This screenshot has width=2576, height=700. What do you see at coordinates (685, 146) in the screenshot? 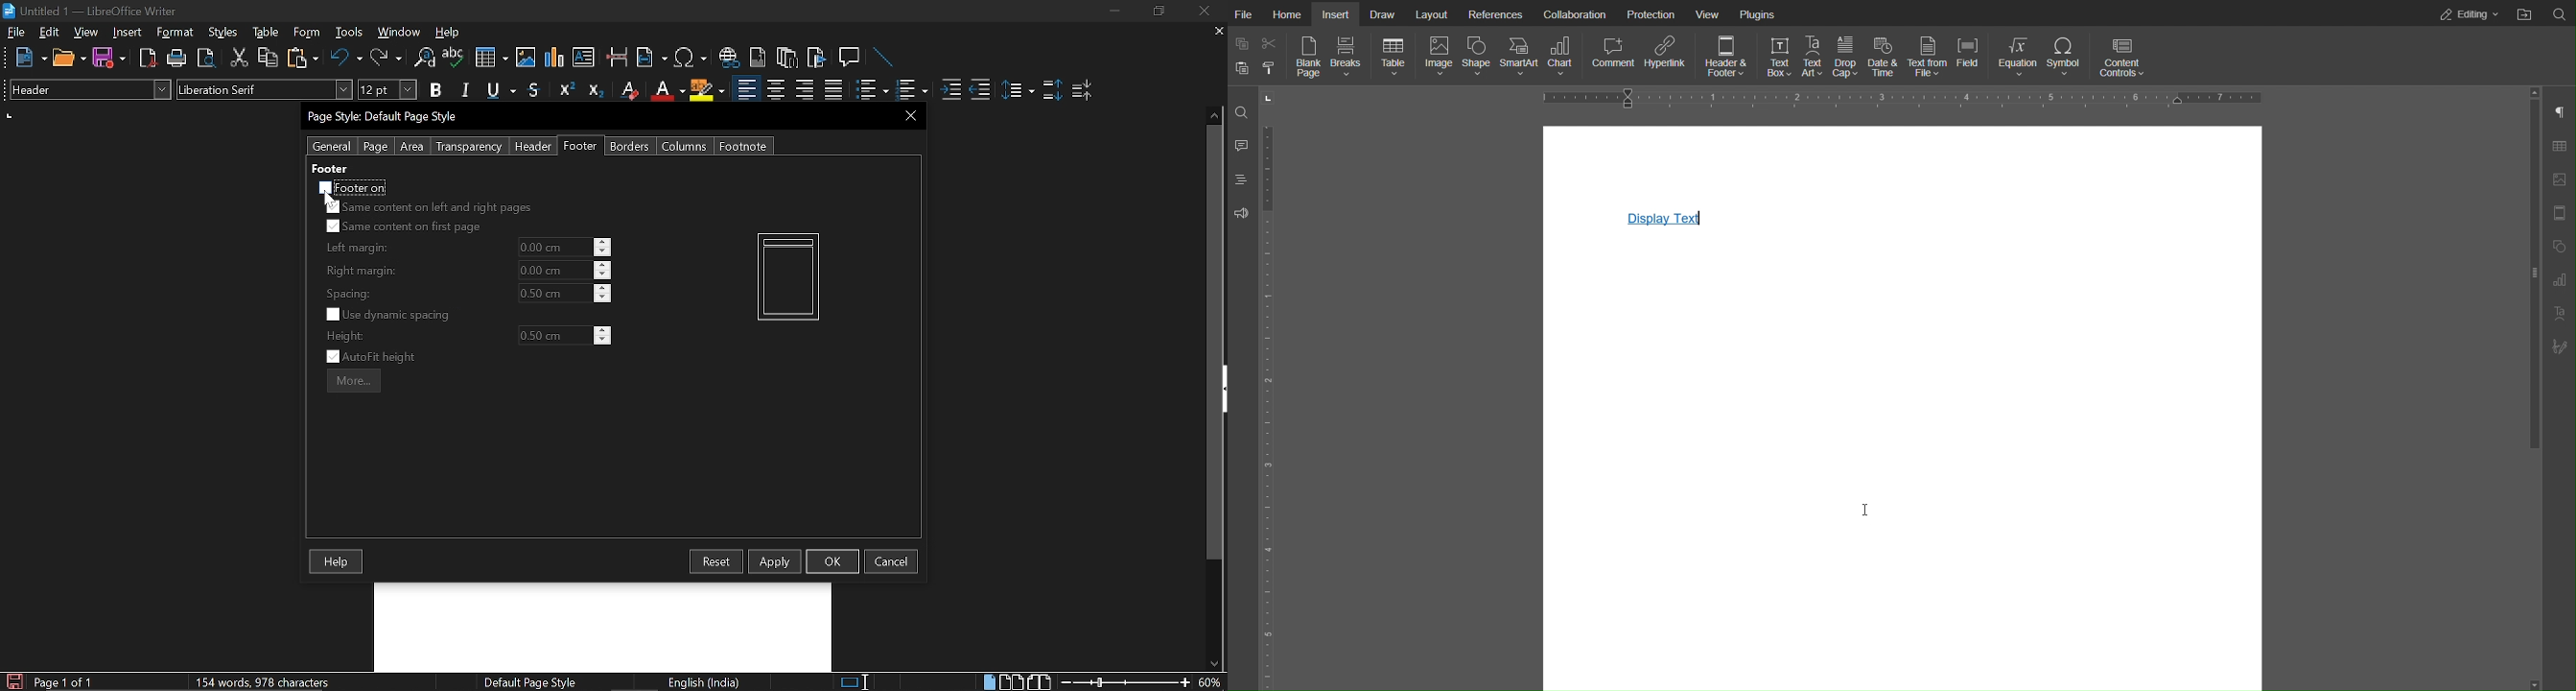
I see `Columns` at bounding box center [685, 146].